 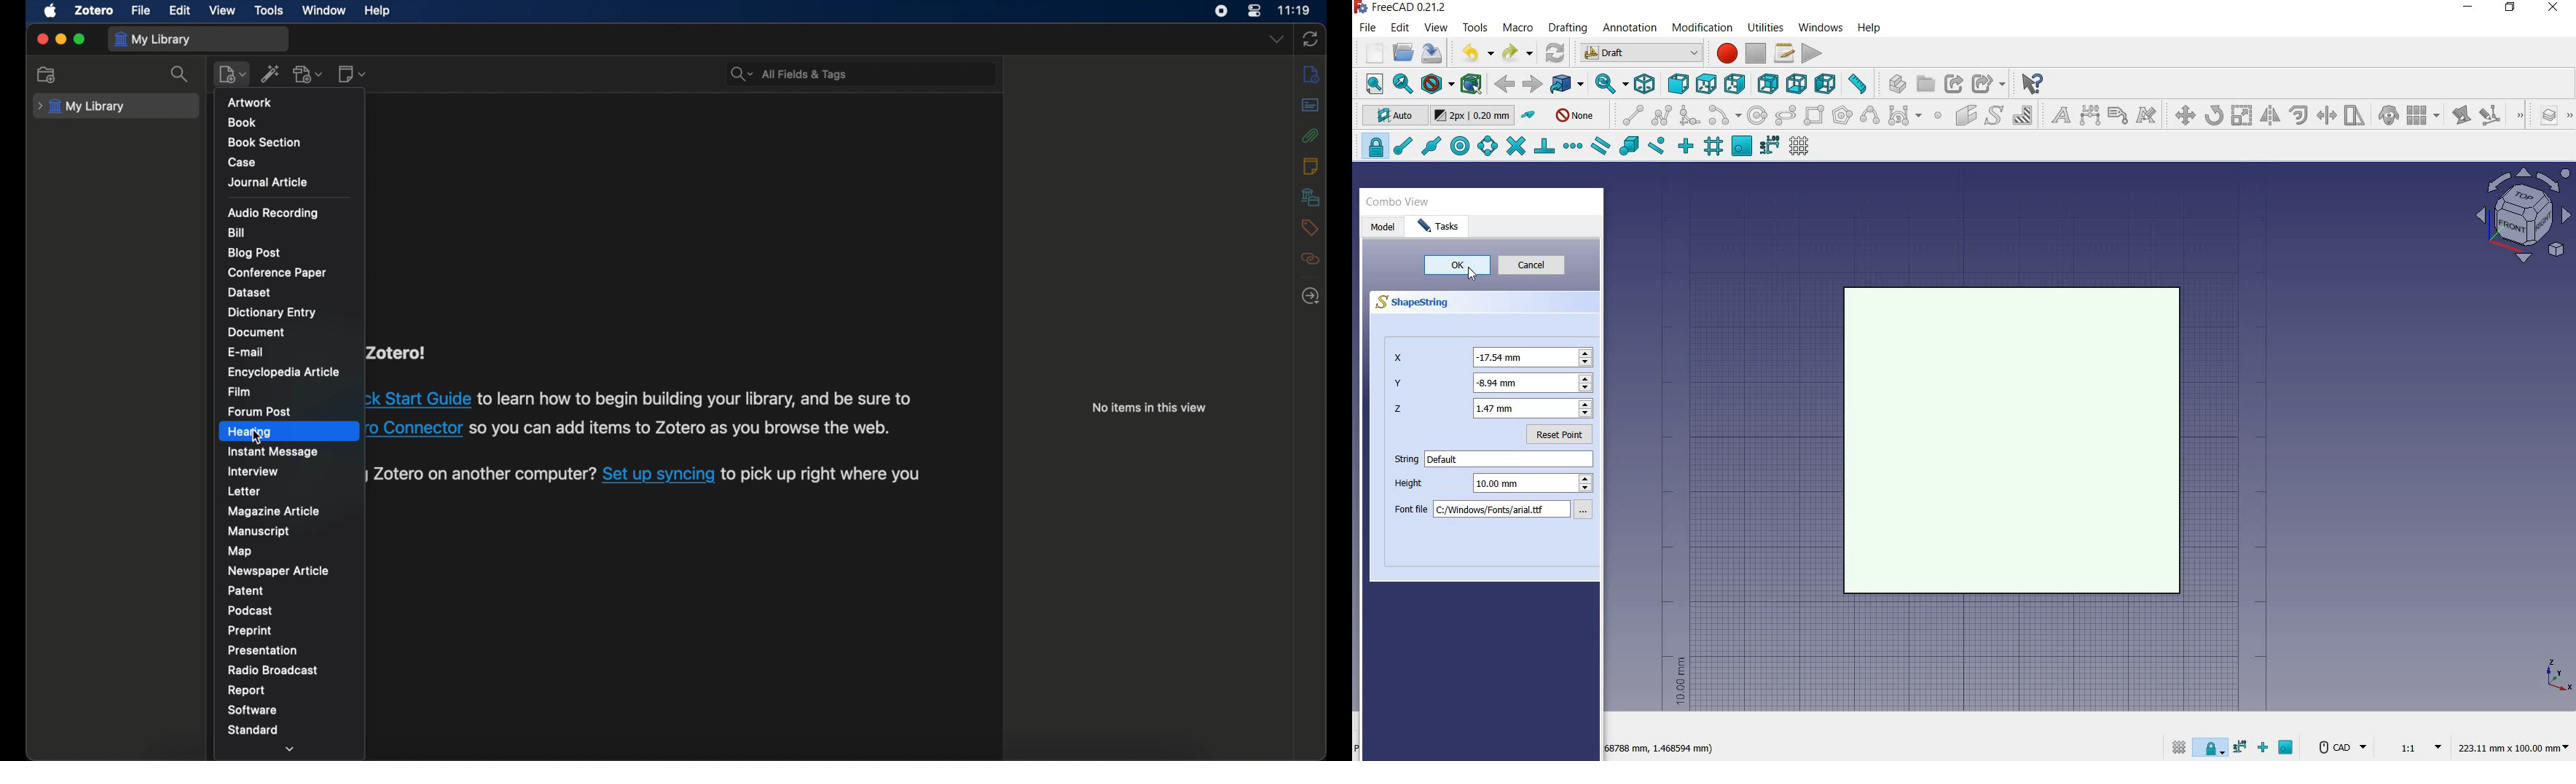 What do you see at coordinates (254, 471) in the screenshot?
I see `interview` at bounding box center [254, 471].